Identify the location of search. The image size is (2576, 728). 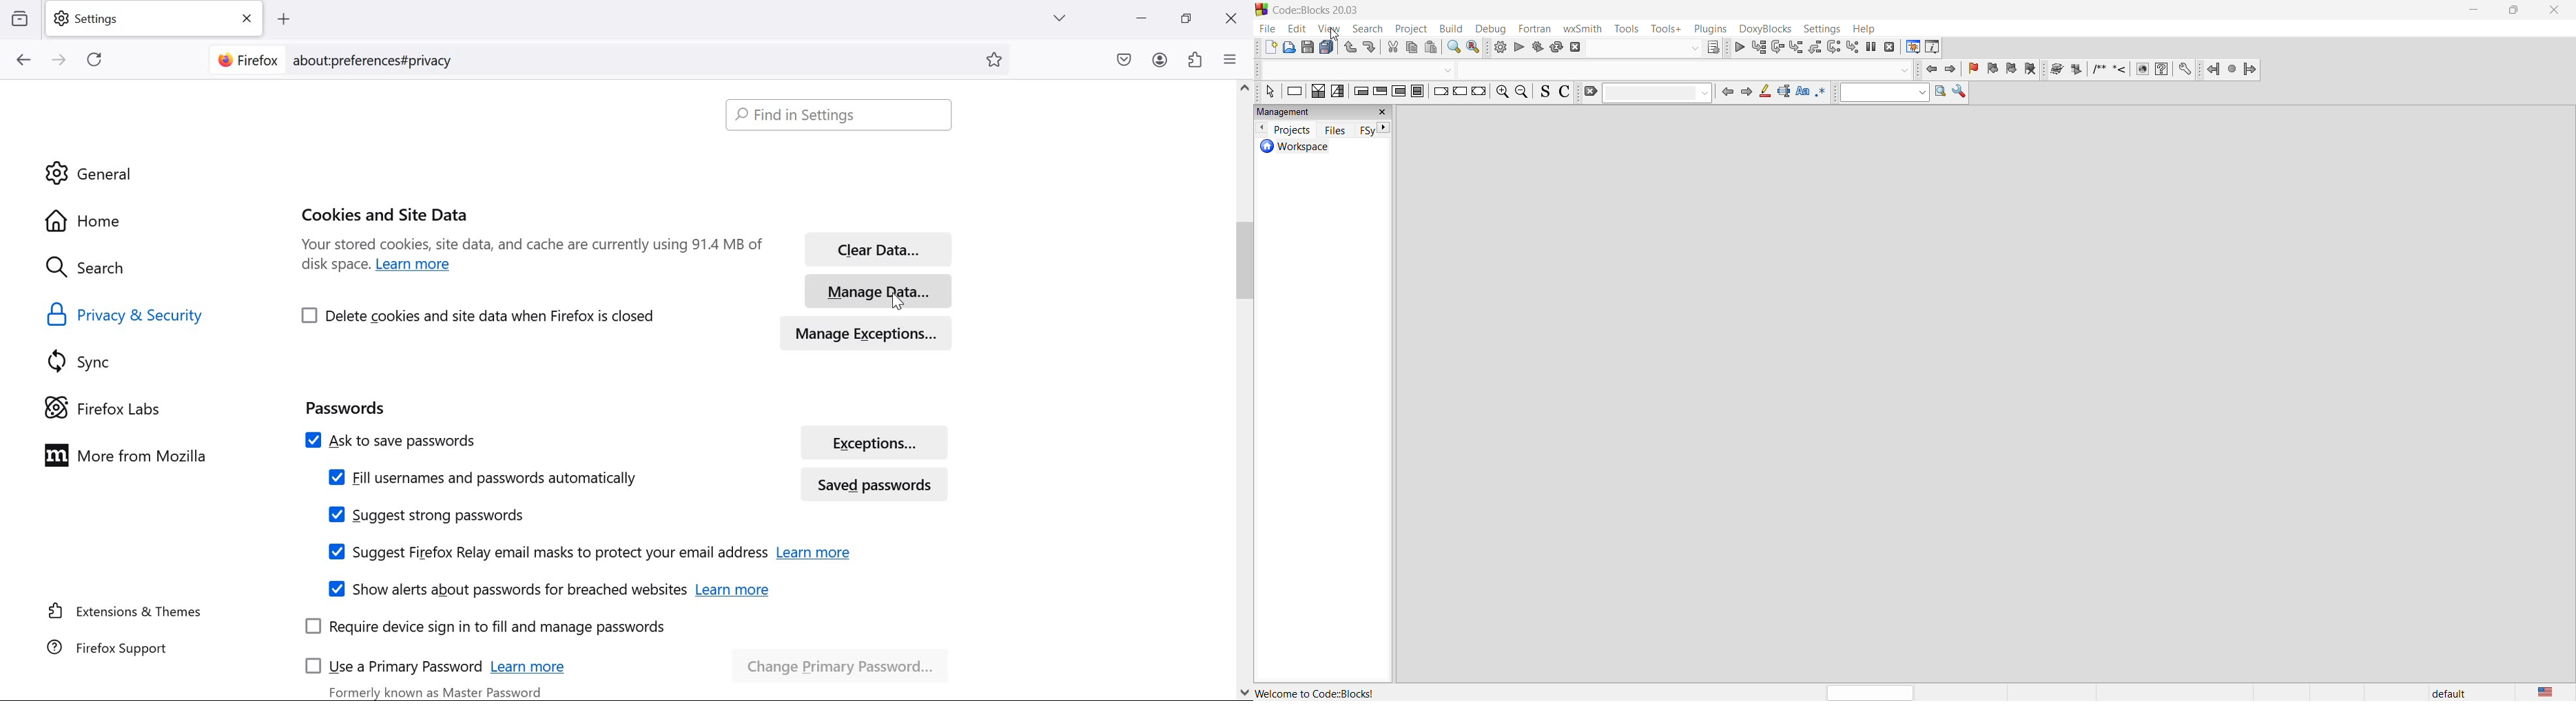
(1369, 29).